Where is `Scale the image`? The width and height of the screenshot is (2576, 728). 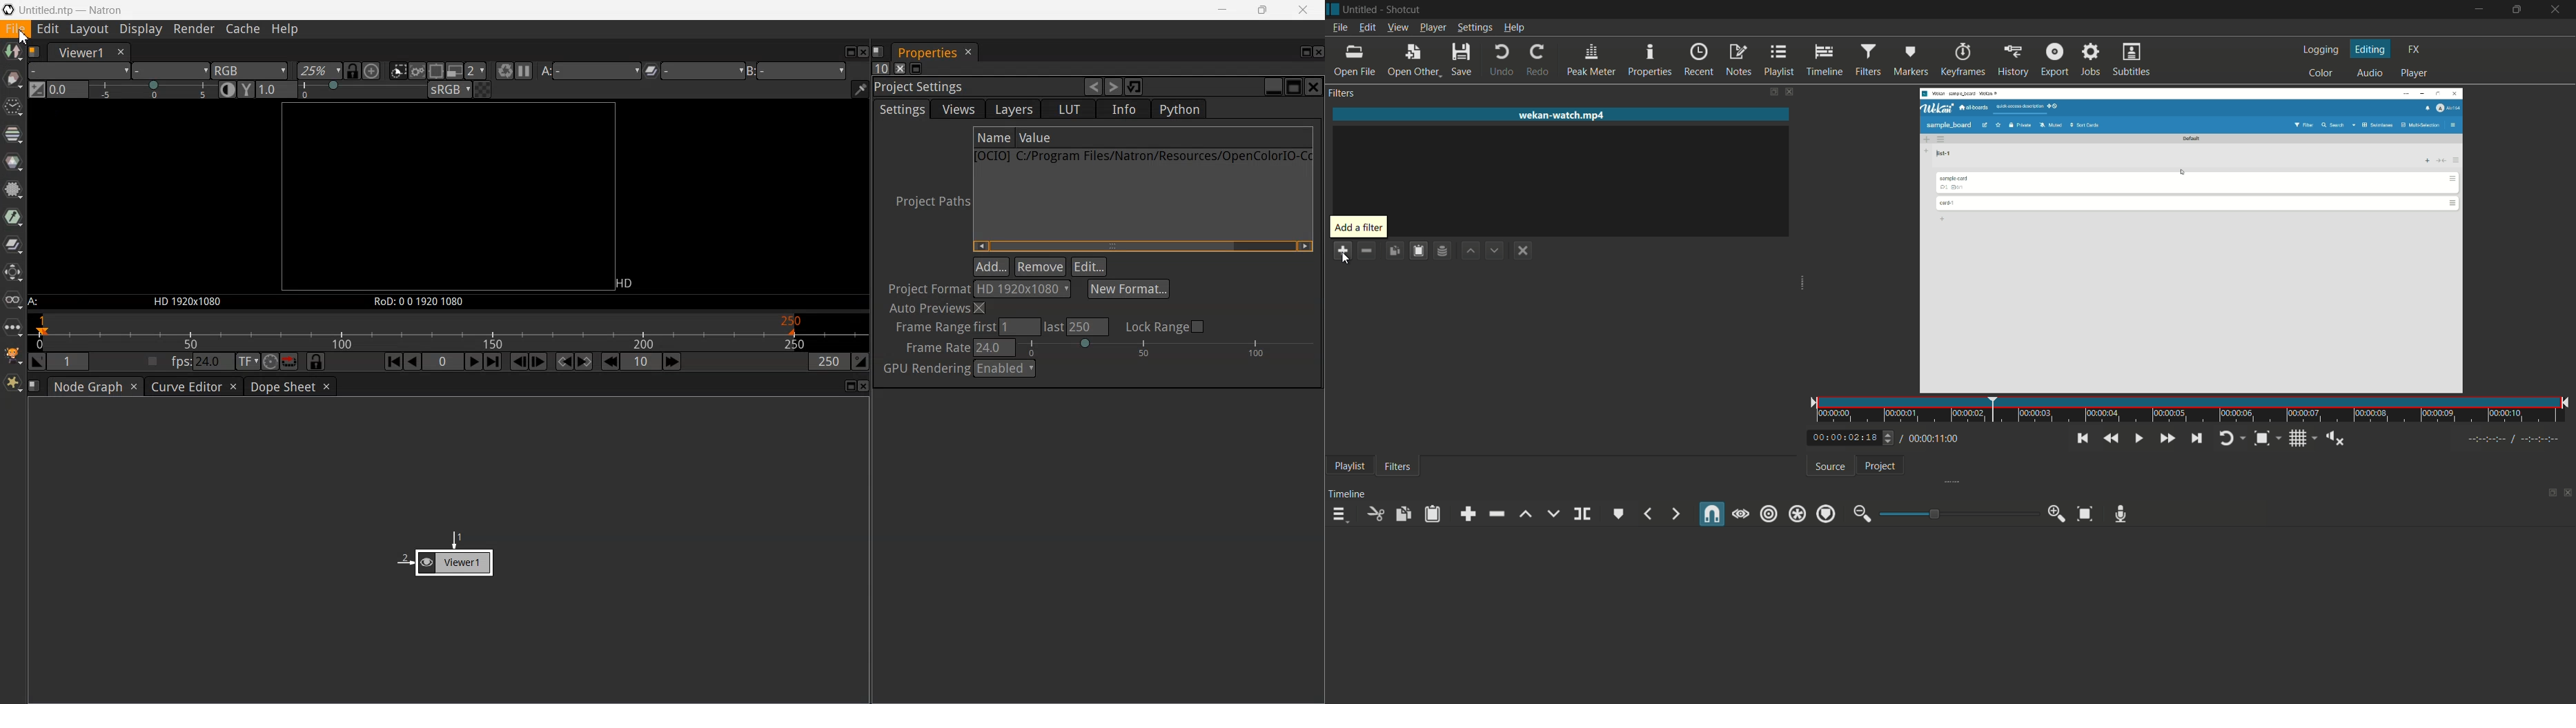 Scale the image is located at coordinates (372, 70).